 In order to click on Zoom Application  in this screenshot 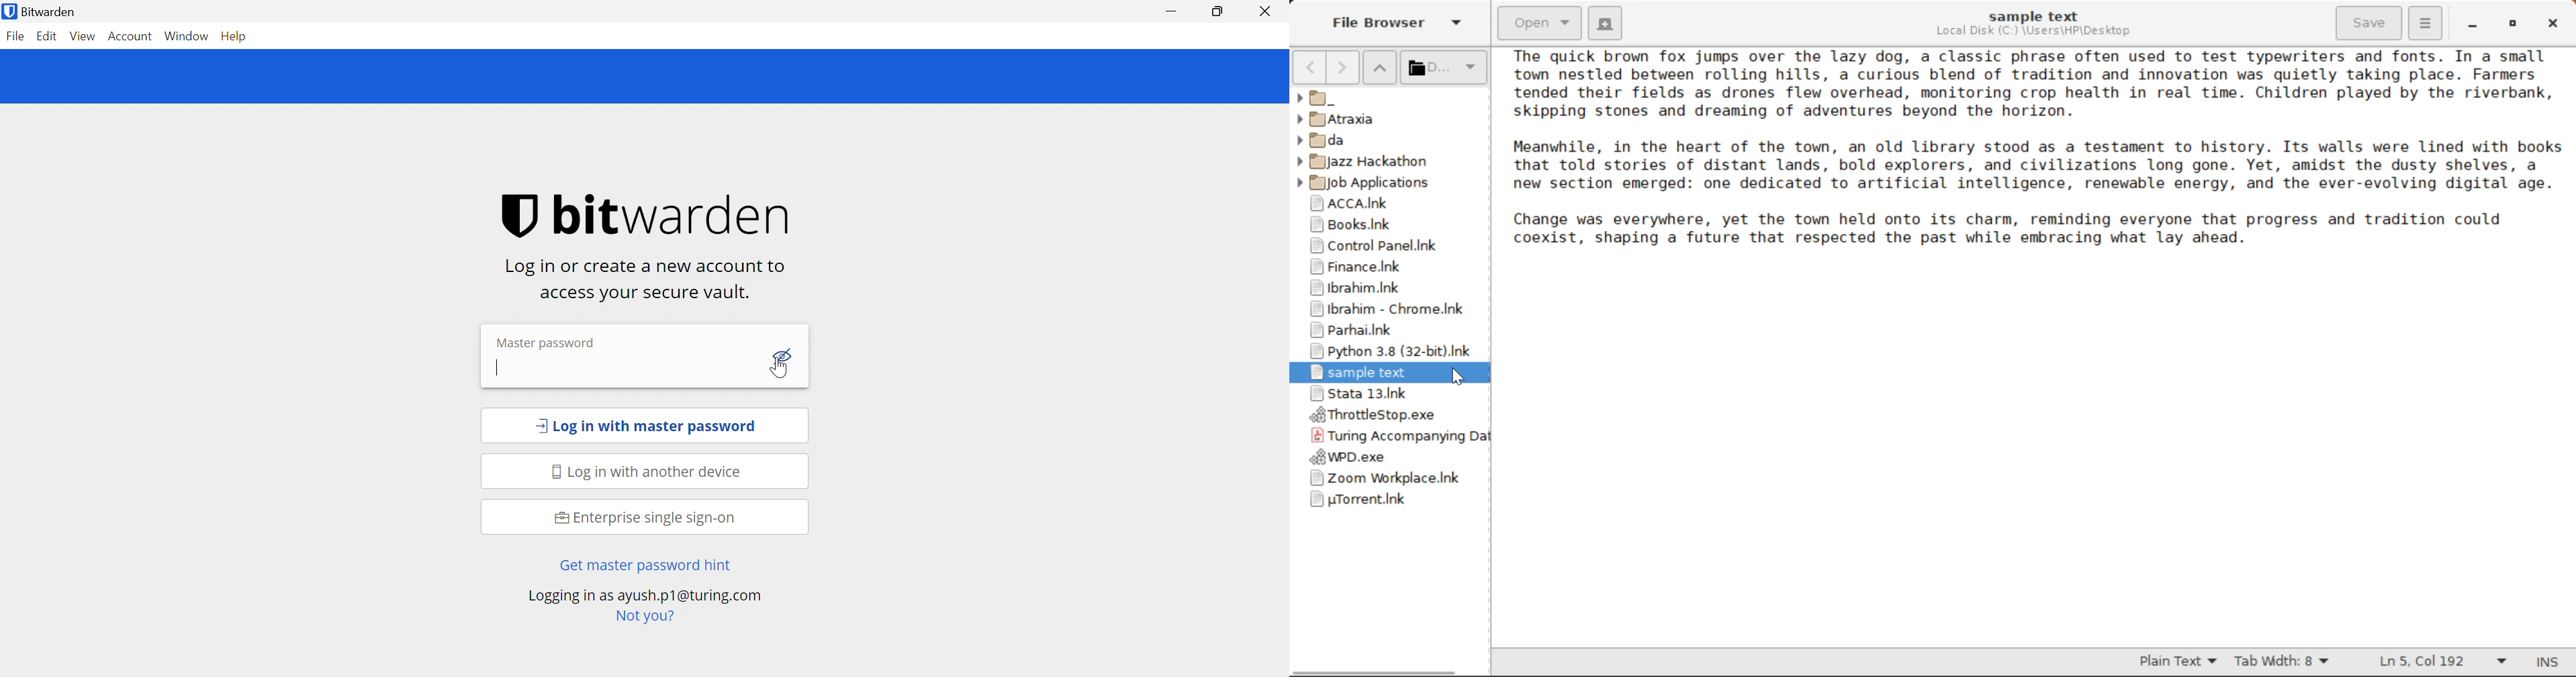, I will do `click(1386, 479)`.